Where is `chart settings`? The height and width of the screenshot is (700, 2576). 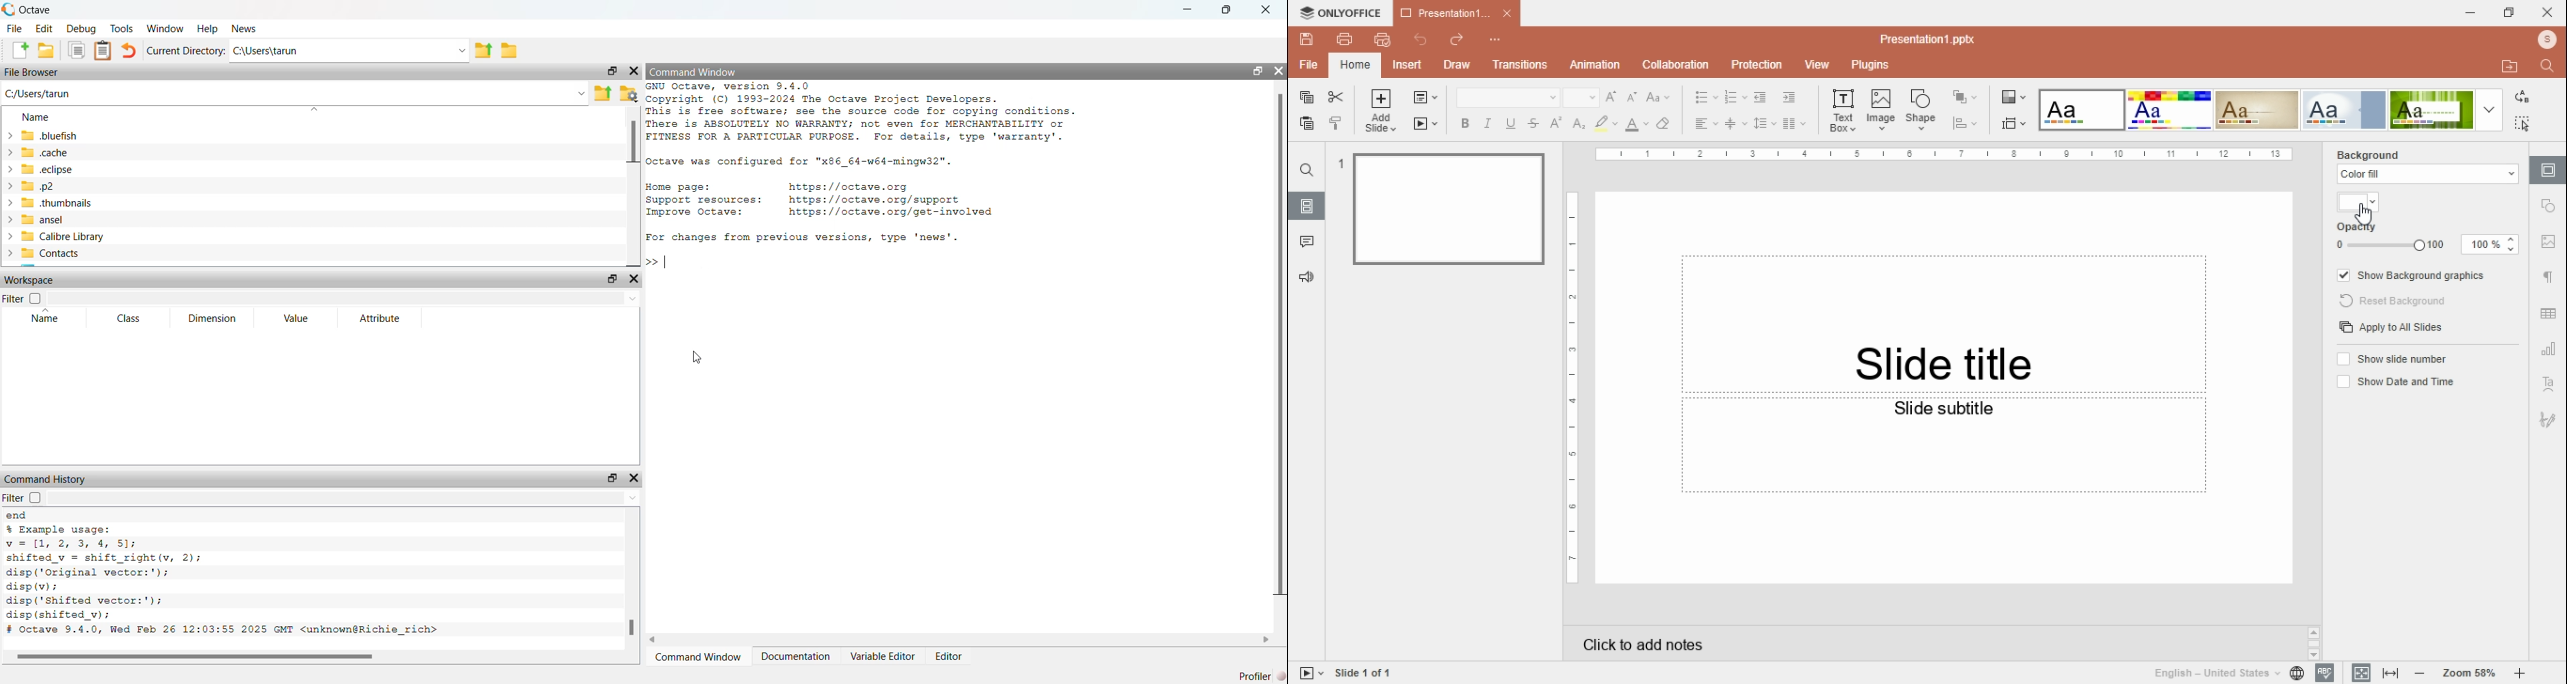
chart settings is located at coordinates (2549, 350).